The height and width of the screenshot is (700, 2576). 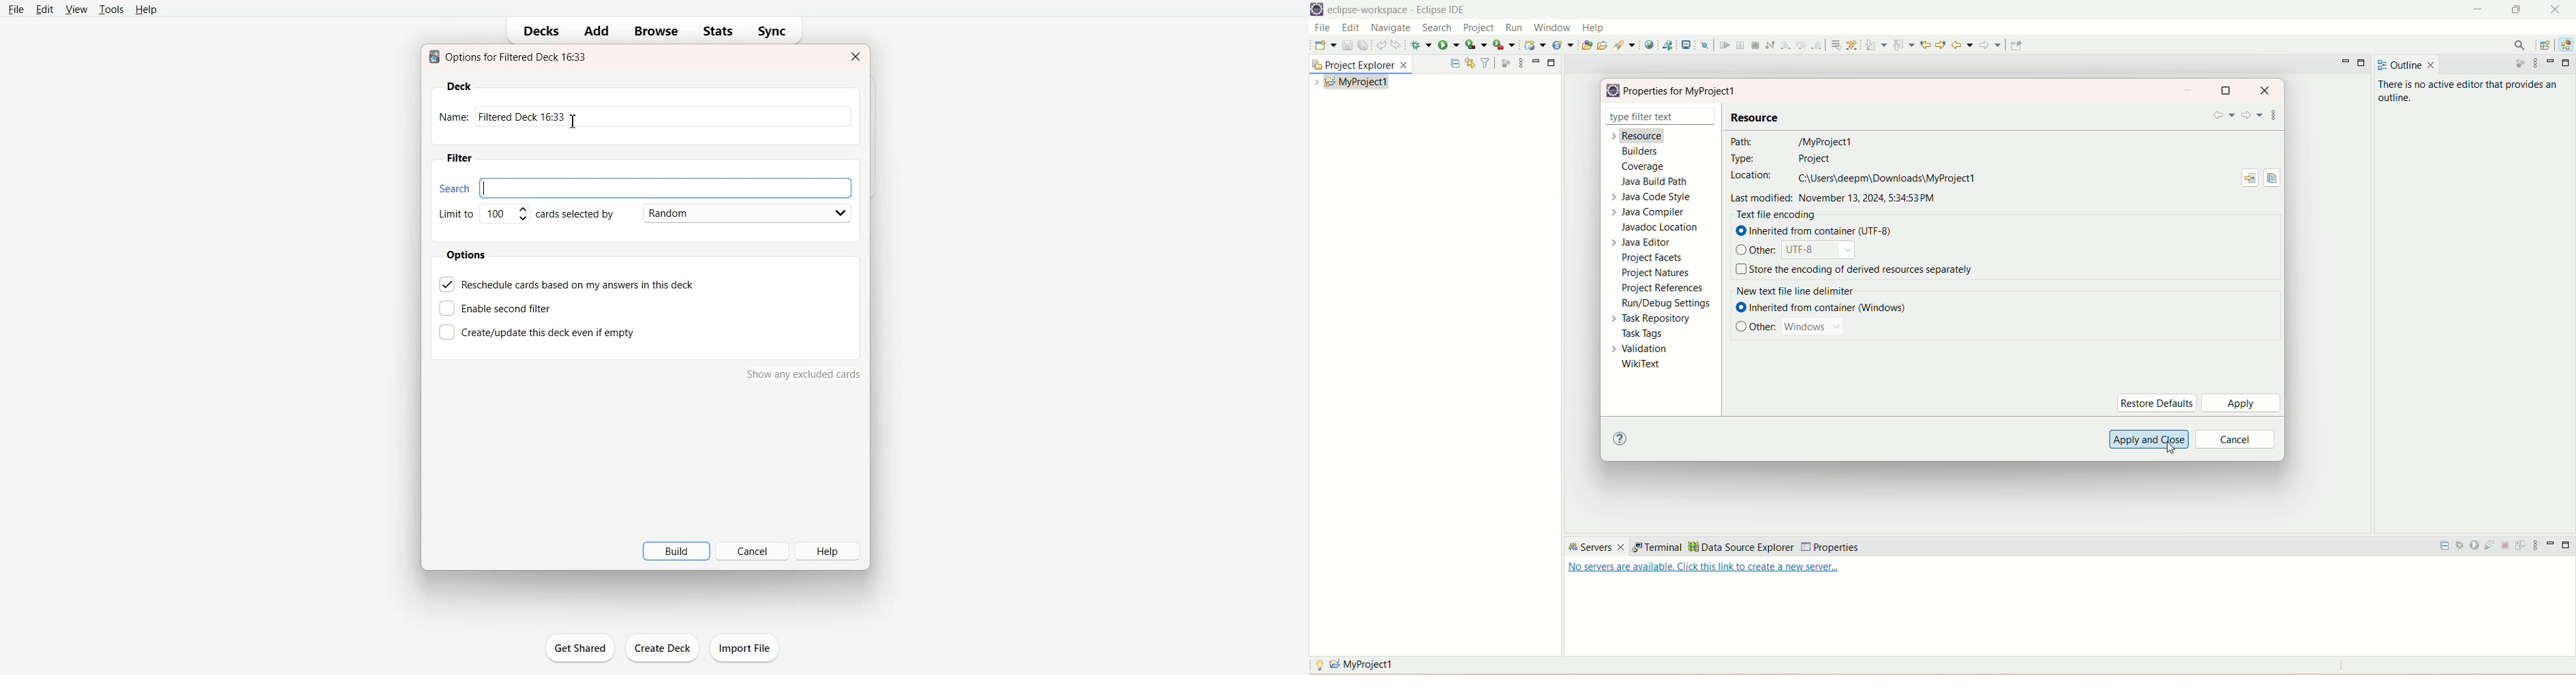 I want to click on Help, so click(x=147, y=10).